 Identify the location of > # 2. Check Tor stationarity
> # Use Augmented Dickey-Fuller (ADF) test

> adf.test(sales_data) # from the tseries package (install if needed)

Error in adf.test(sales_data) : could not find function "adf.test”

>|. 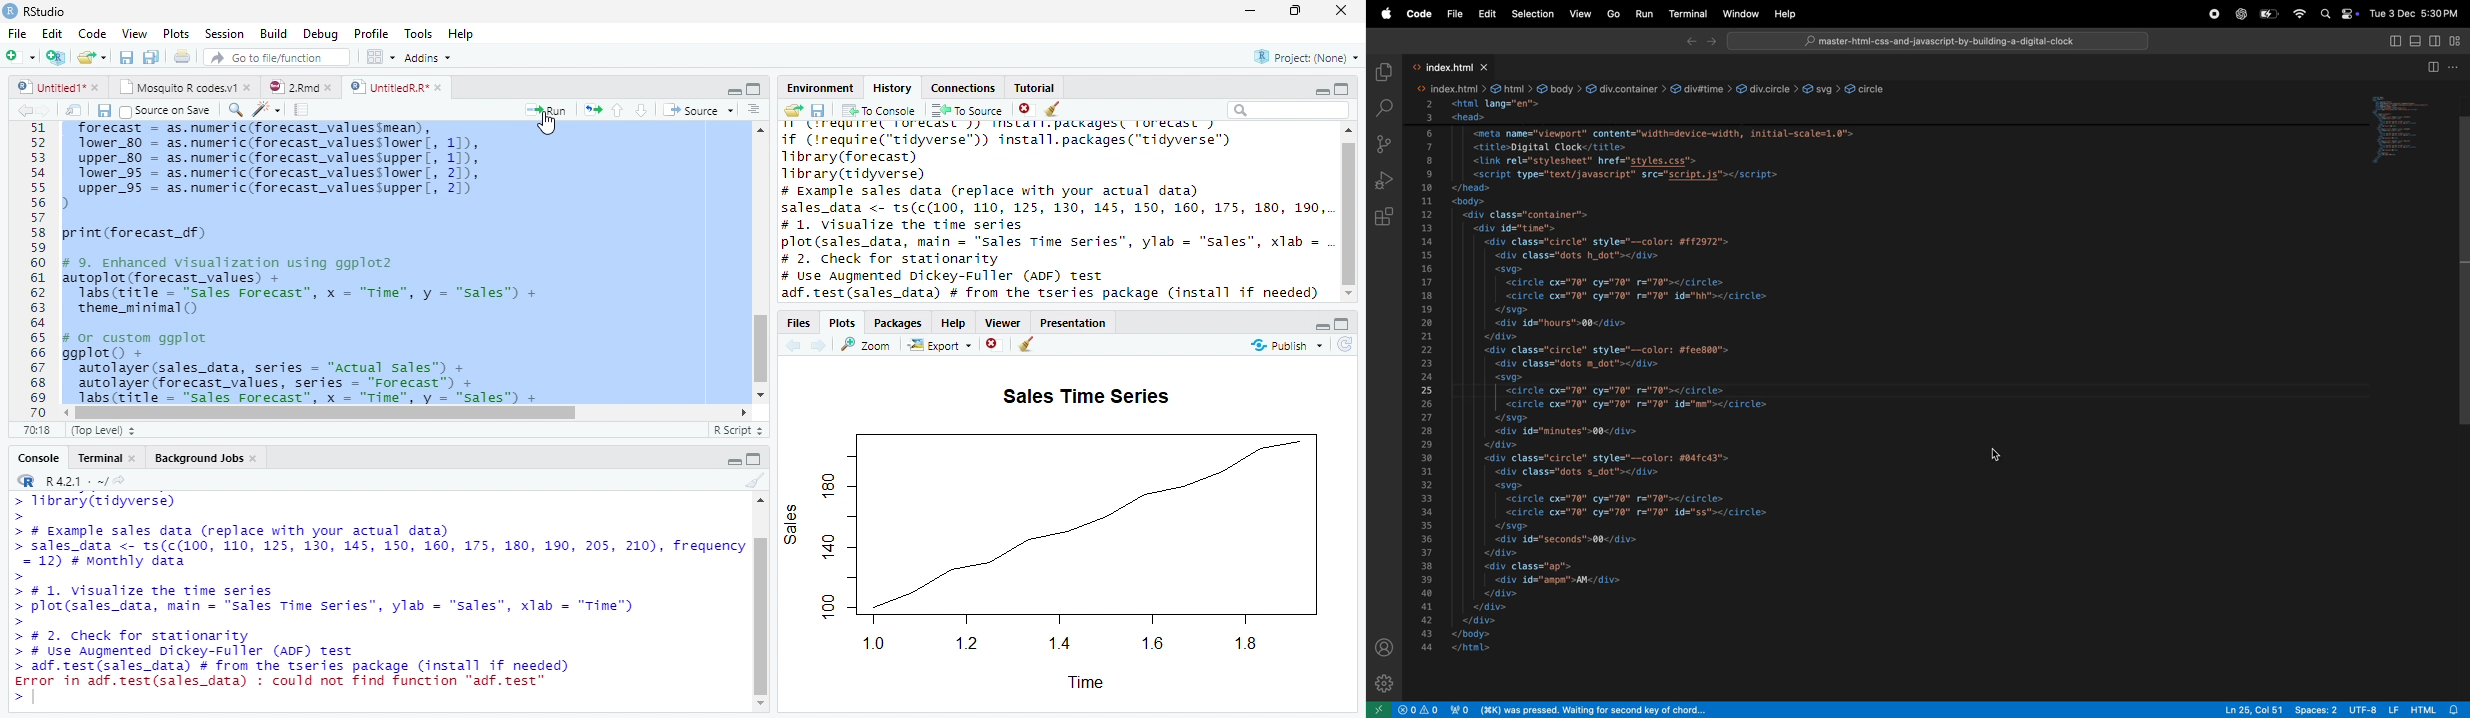
(321, 669).